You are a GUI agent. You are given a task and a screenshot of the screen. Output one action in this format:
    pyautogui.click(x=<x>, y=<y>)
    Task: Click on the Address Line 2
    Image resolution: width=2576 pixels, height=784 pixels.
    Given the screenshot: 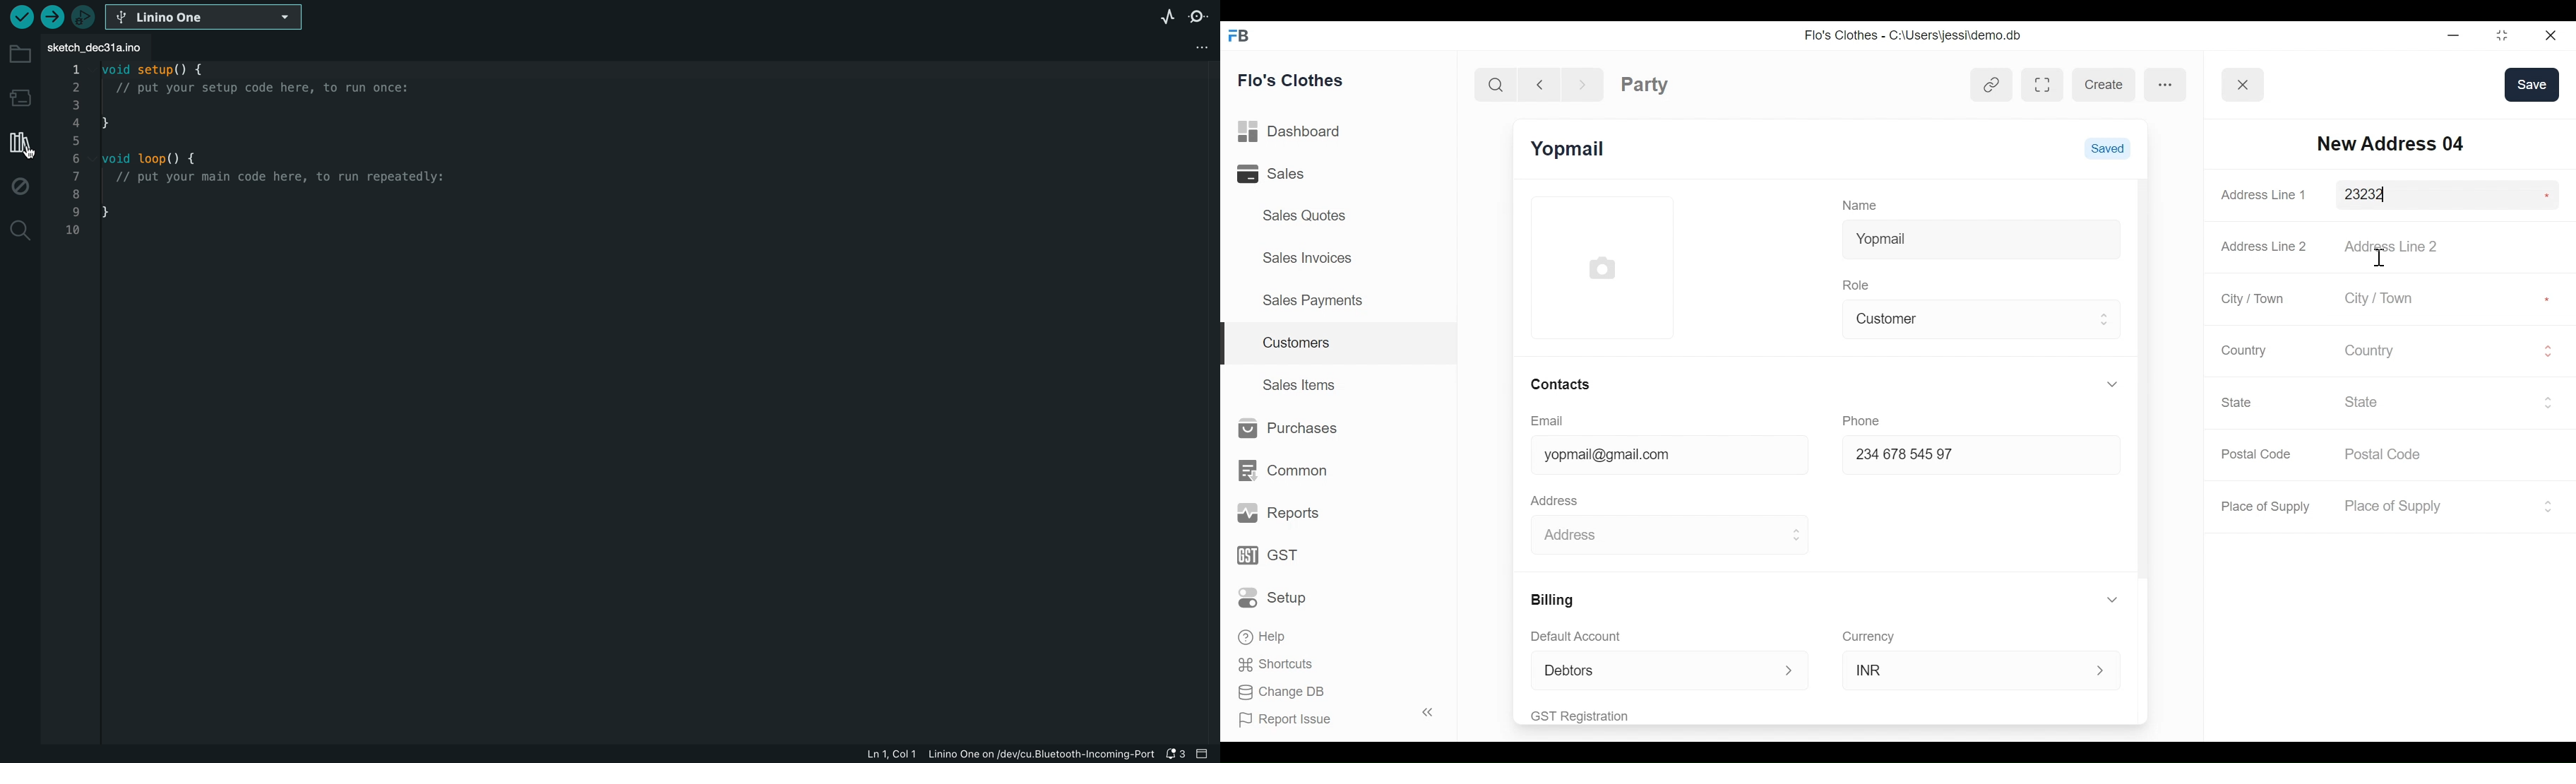 What is the action you would take?
    pyautogui.click(x=2265, y=242)
    